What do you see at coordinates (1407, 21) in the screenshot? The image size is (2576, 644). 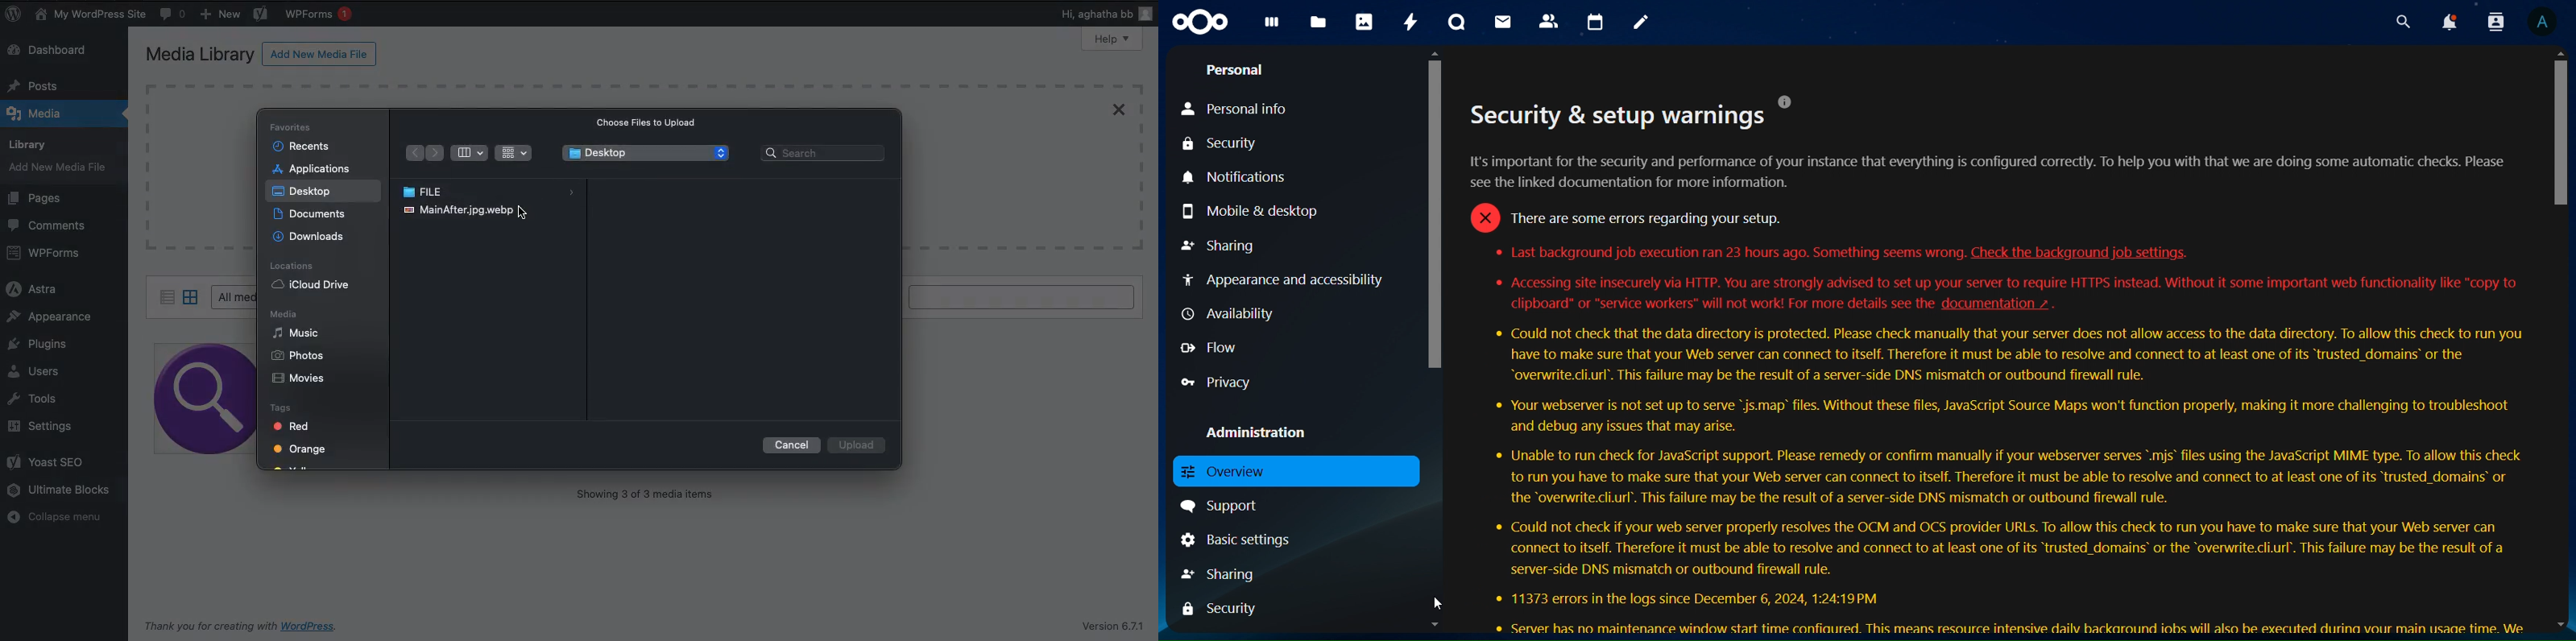 I see `activity` at bounding box center [1407, 21].